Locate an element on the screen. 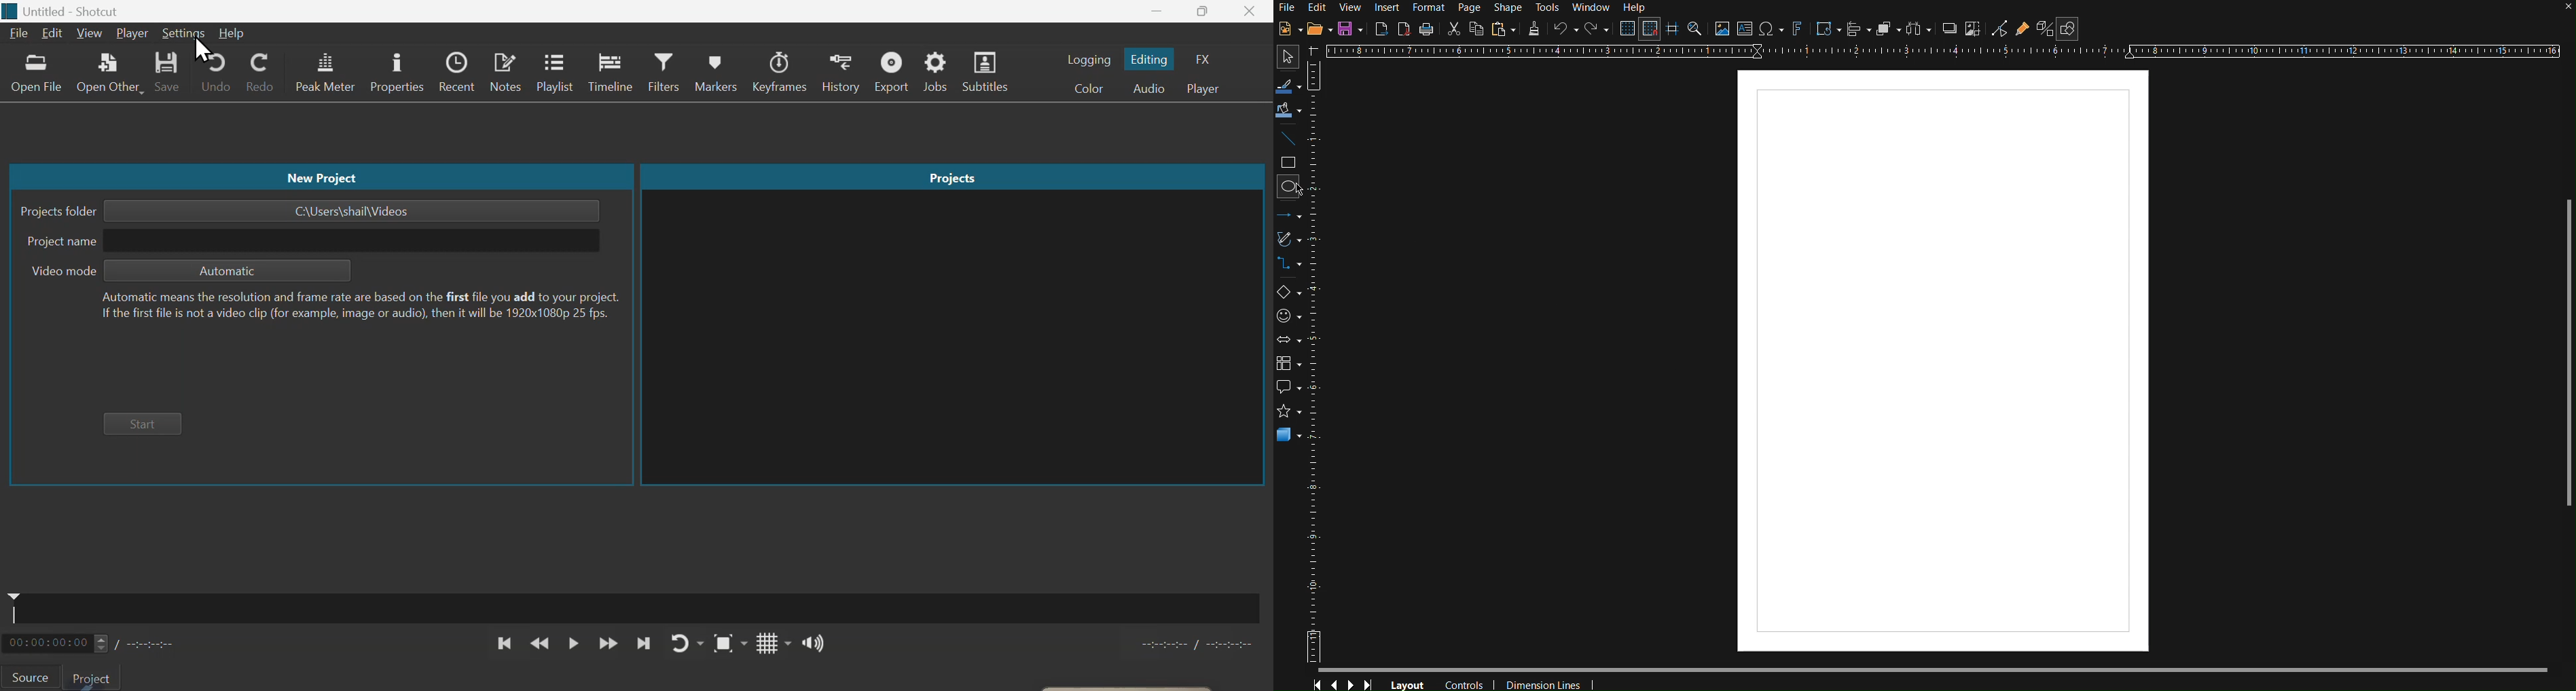 The height and width of the screenshot is (700, 2576). New is located at coordinates (1286, 30).